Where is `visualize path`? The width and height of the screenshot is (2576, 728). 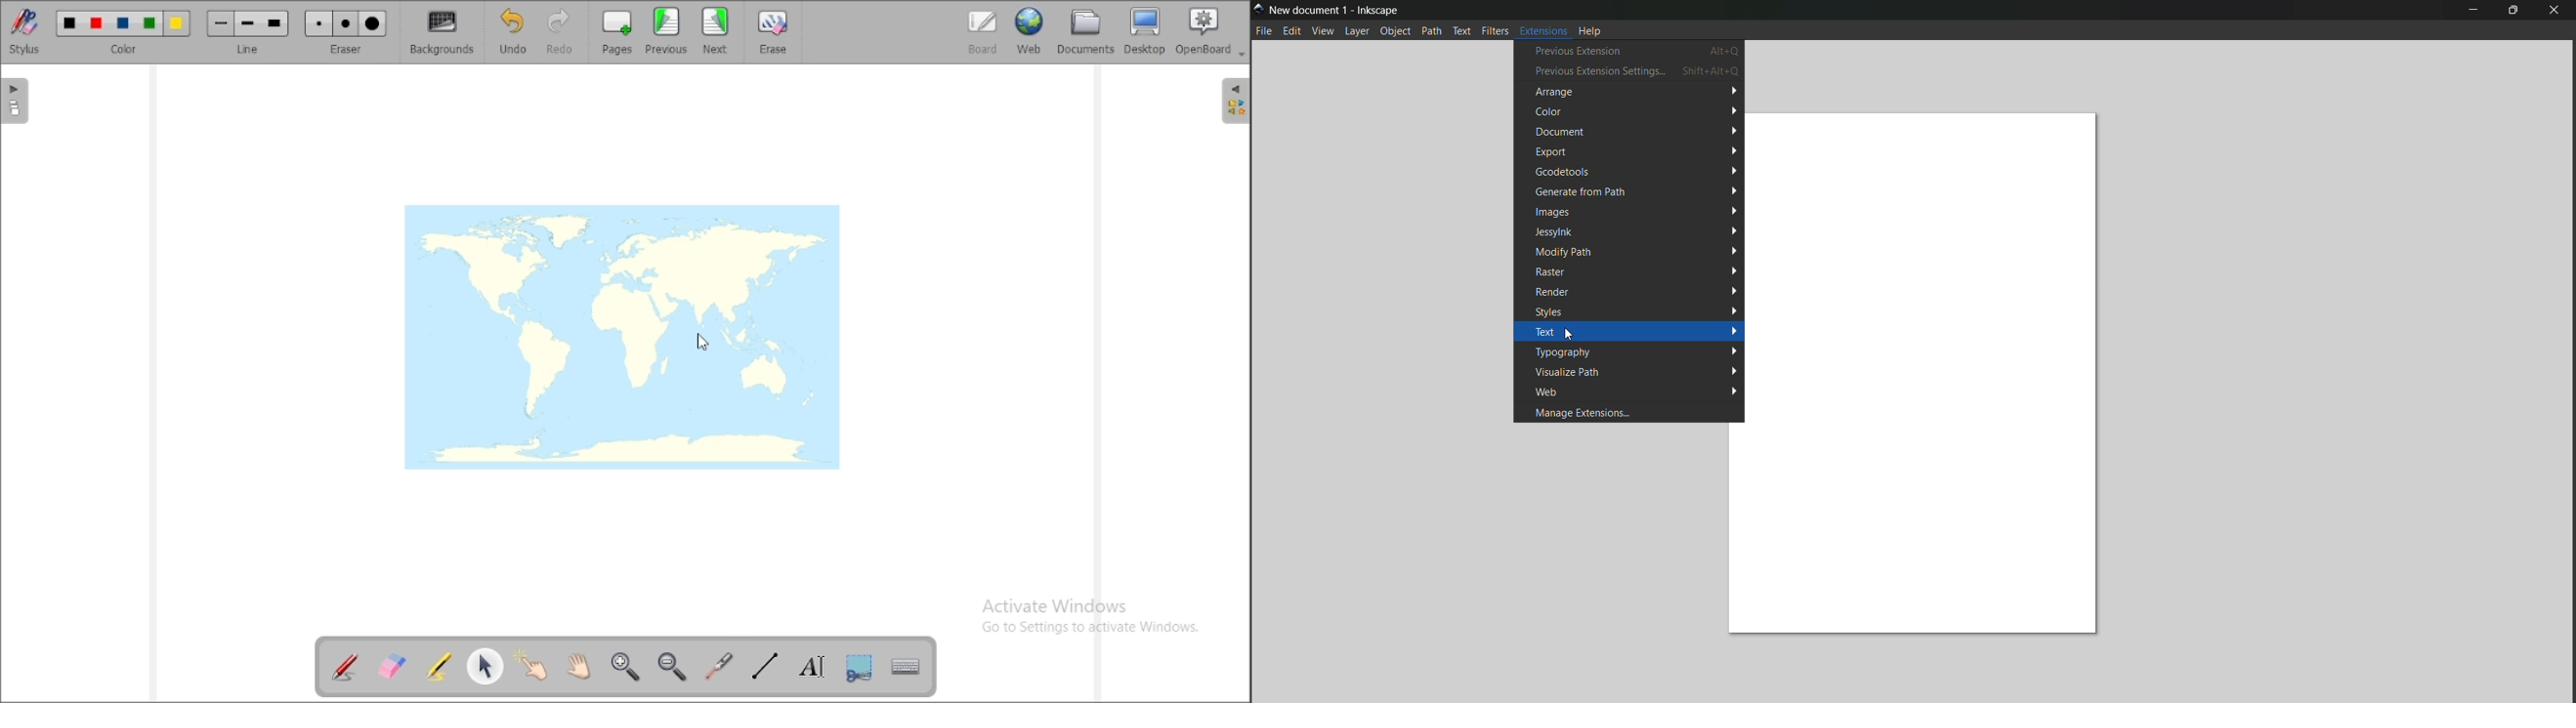 visualize path is located at coordinates (1633, 371).